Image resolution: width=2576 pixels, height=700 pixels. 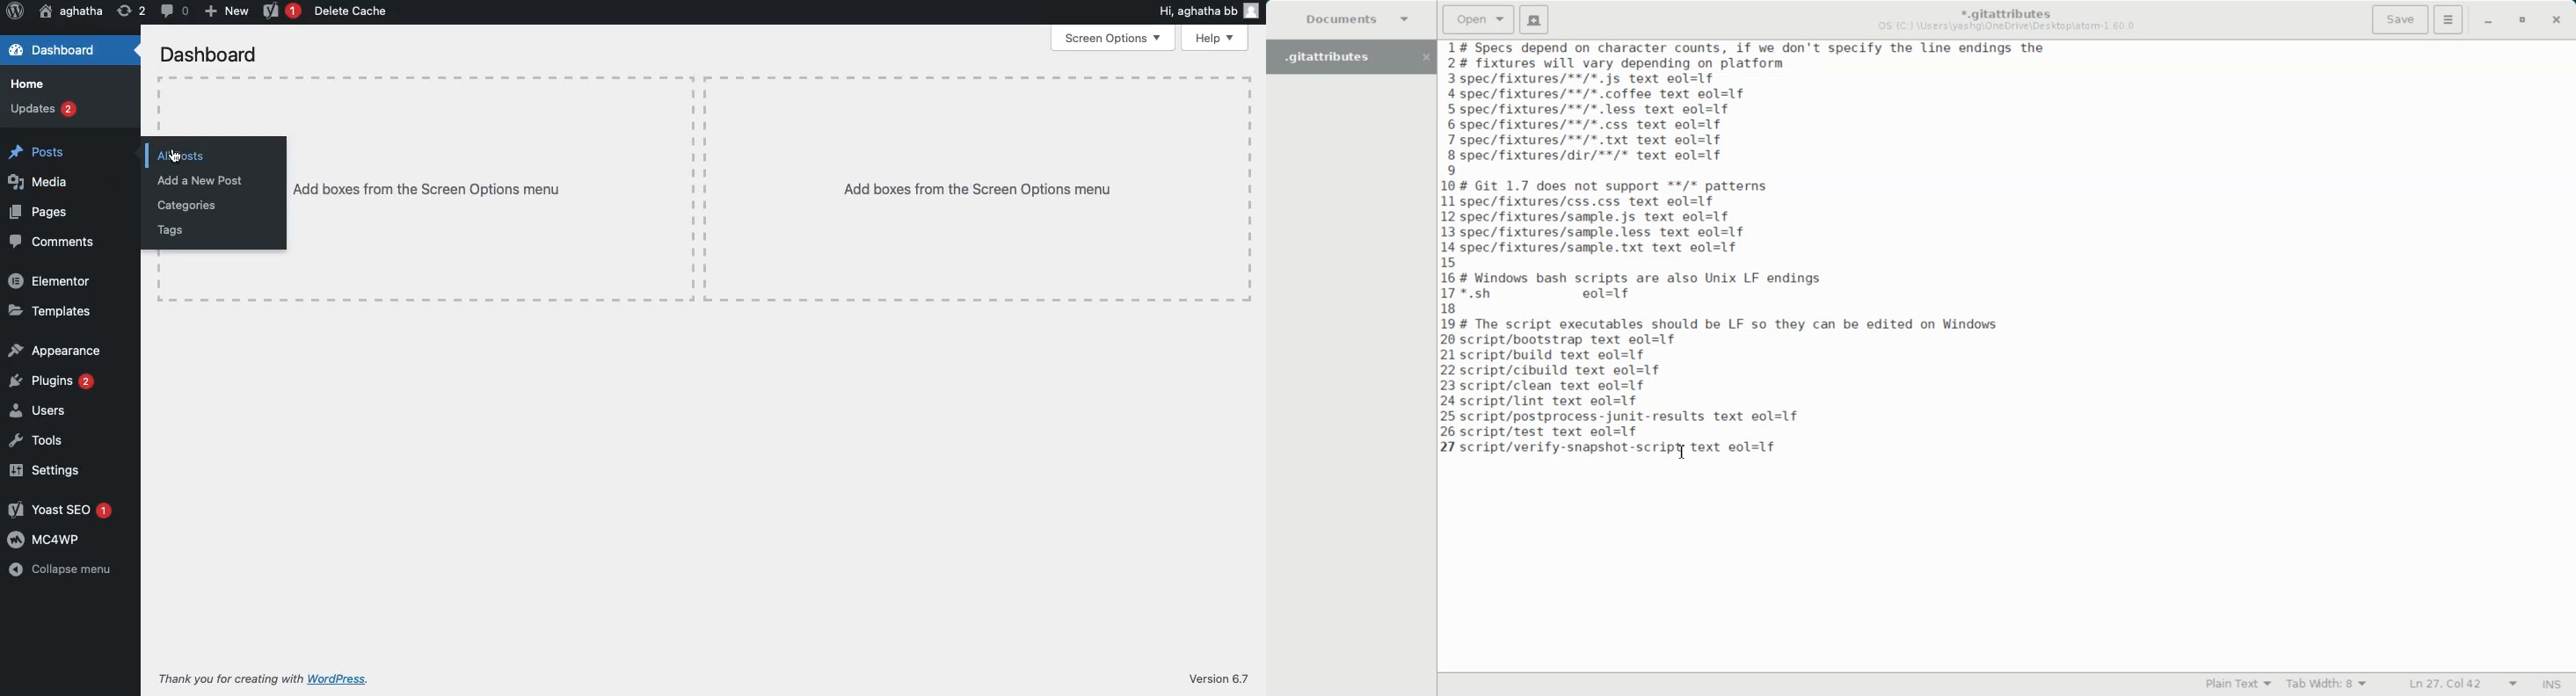 I want to click on Yoast, so click(x=280, y=11).